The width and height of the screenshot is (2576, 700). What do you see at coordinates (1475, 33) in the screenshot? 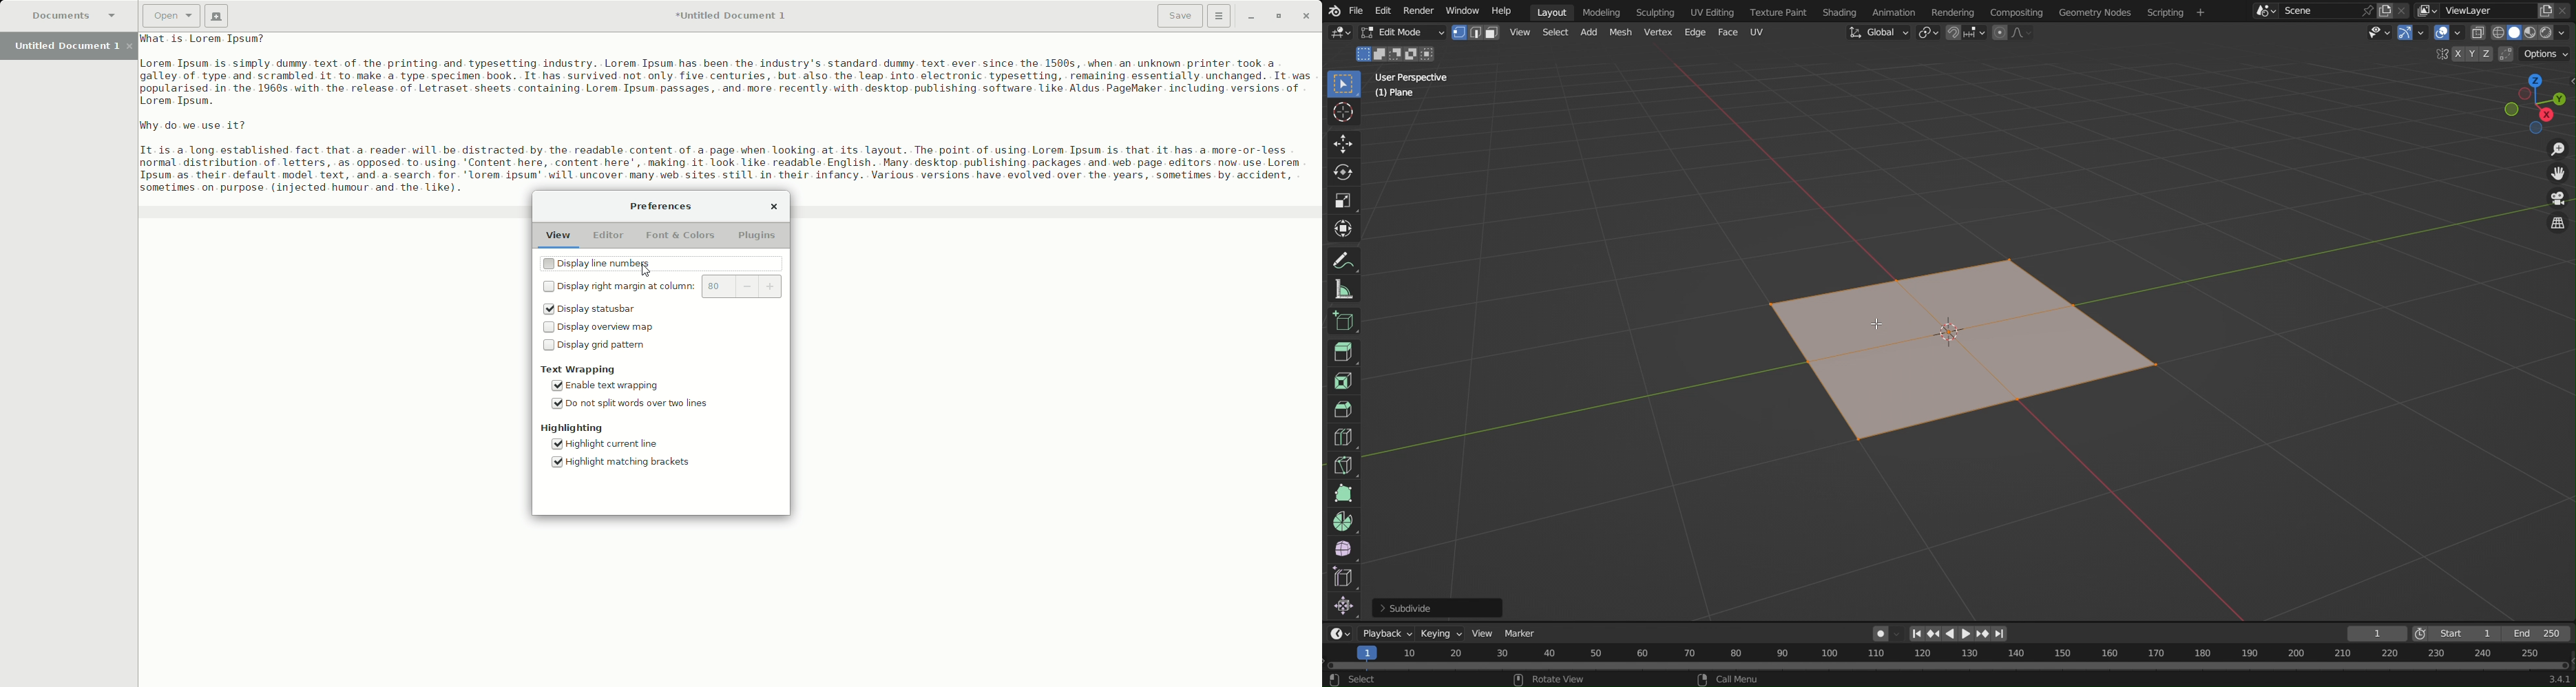
I see `Select Mode` at bounding box center [1475, 33].